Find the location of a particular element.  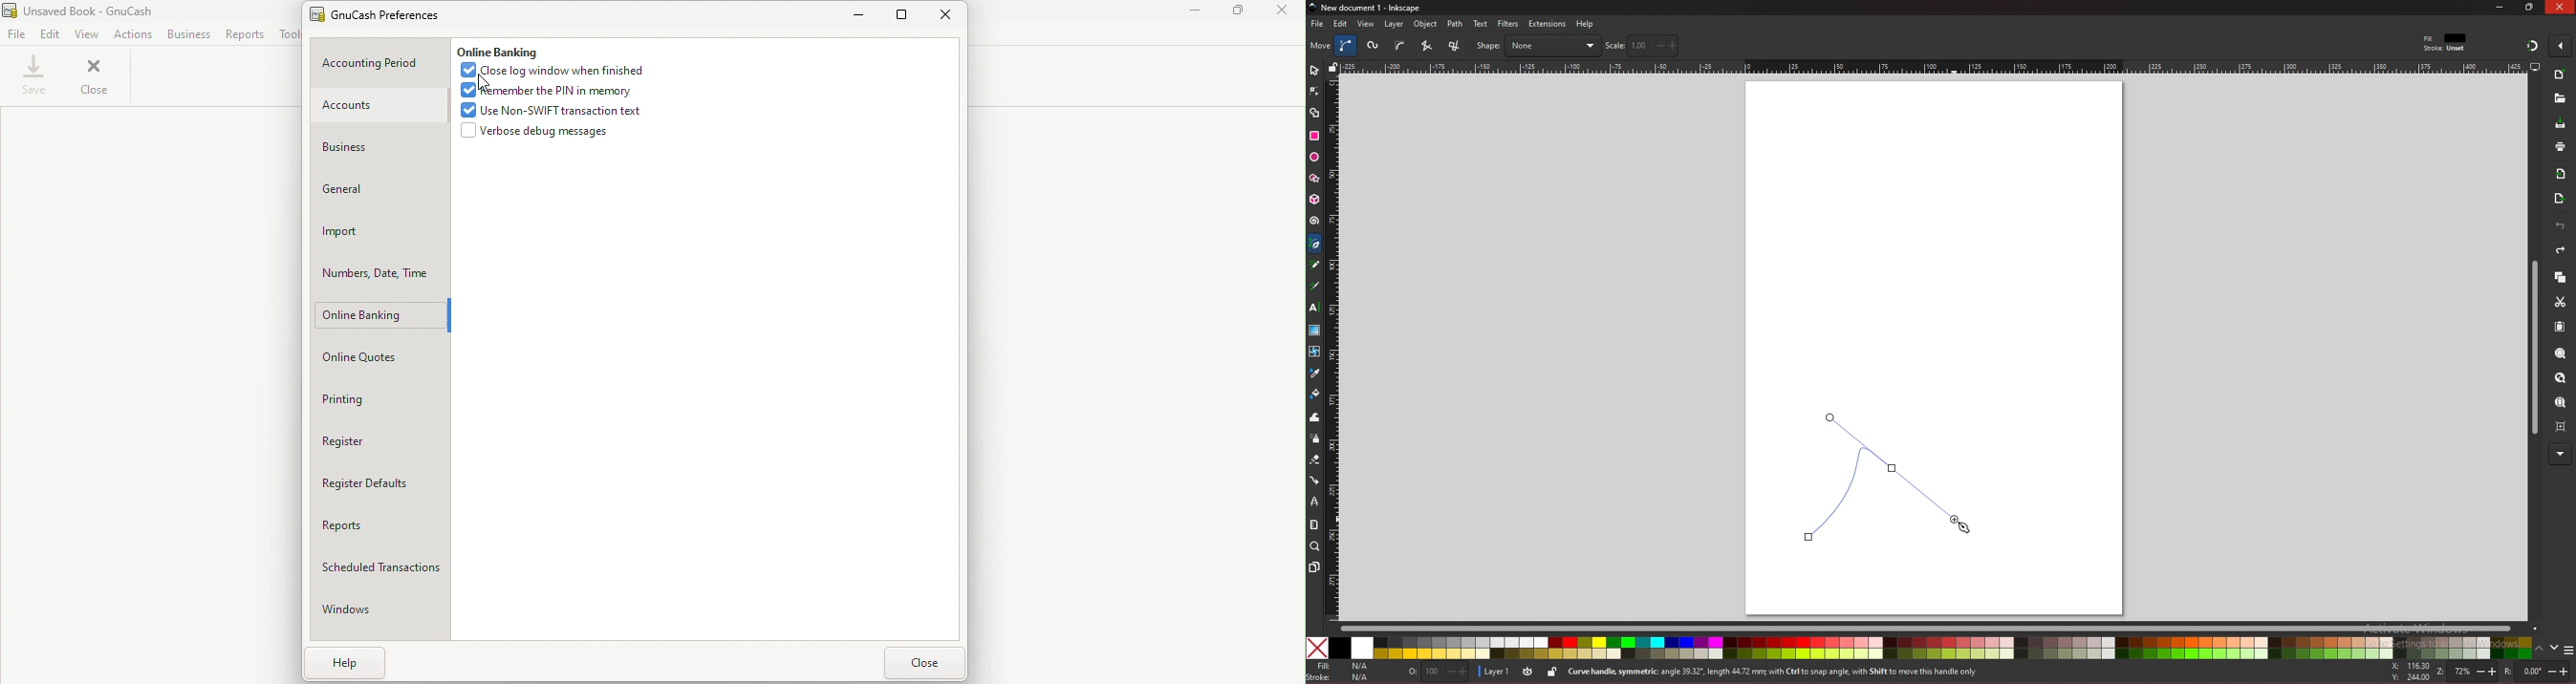

Maximize is located at coordinates (1239, 12).